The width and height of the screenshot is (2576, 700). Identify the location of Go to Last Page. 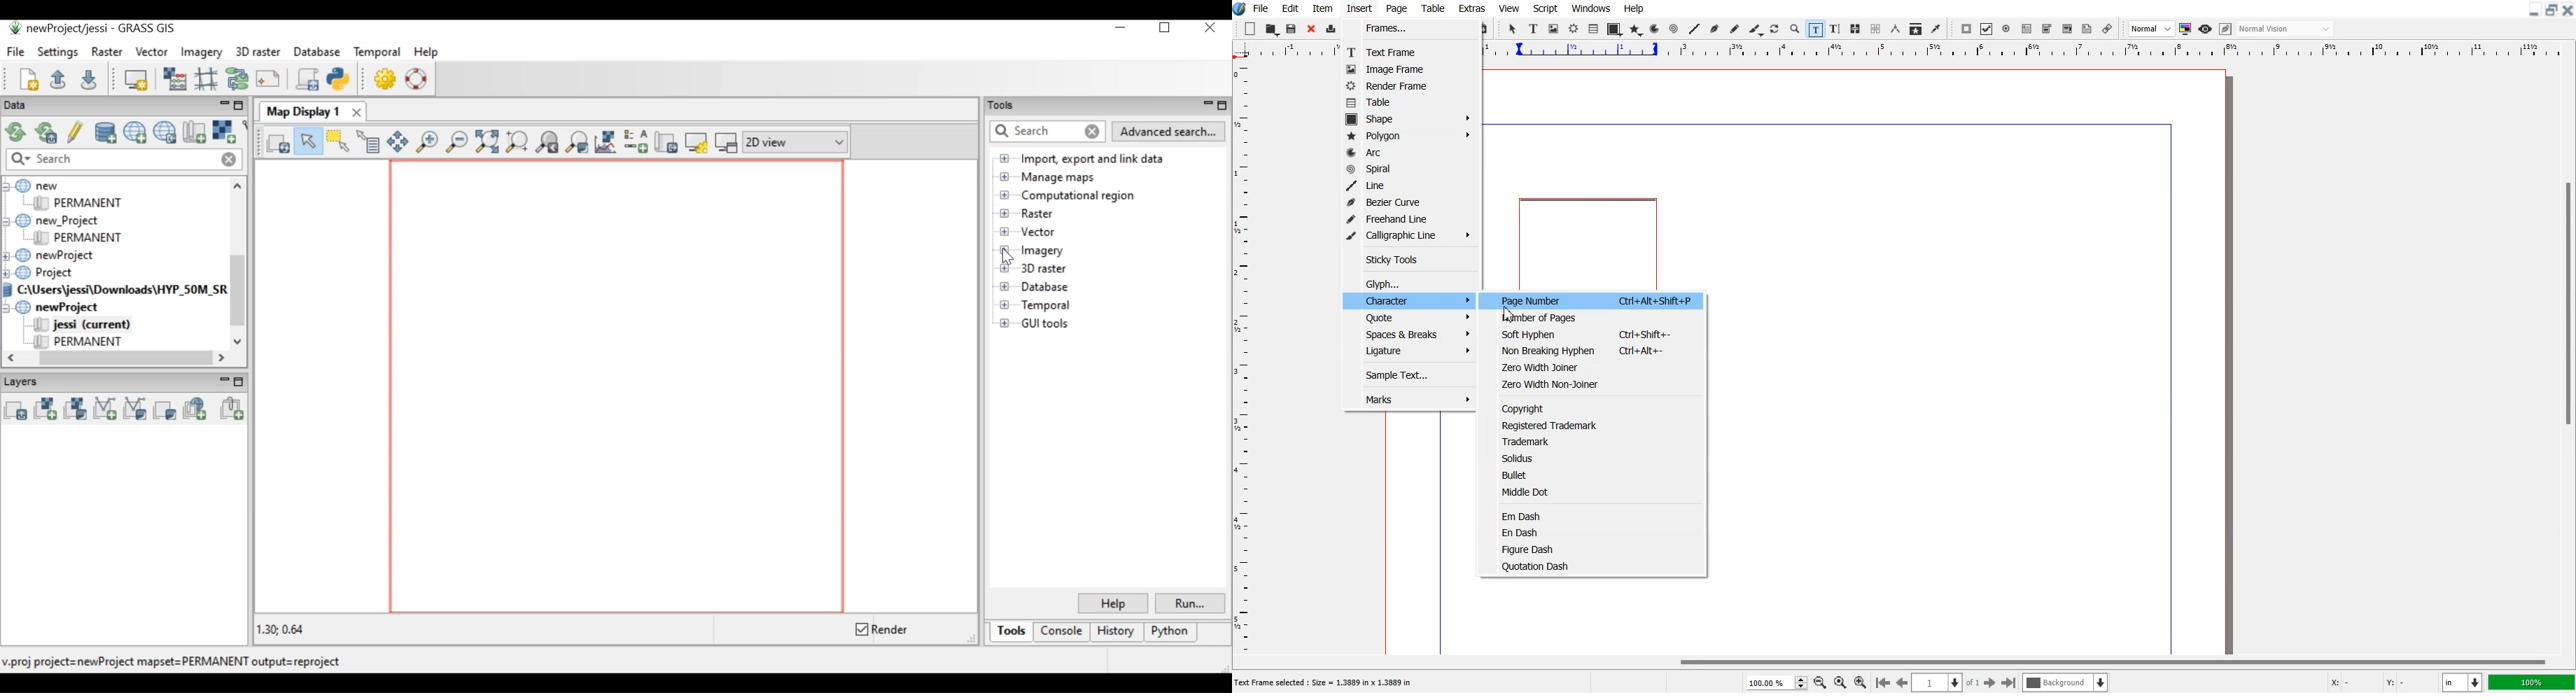
(2009, 683).